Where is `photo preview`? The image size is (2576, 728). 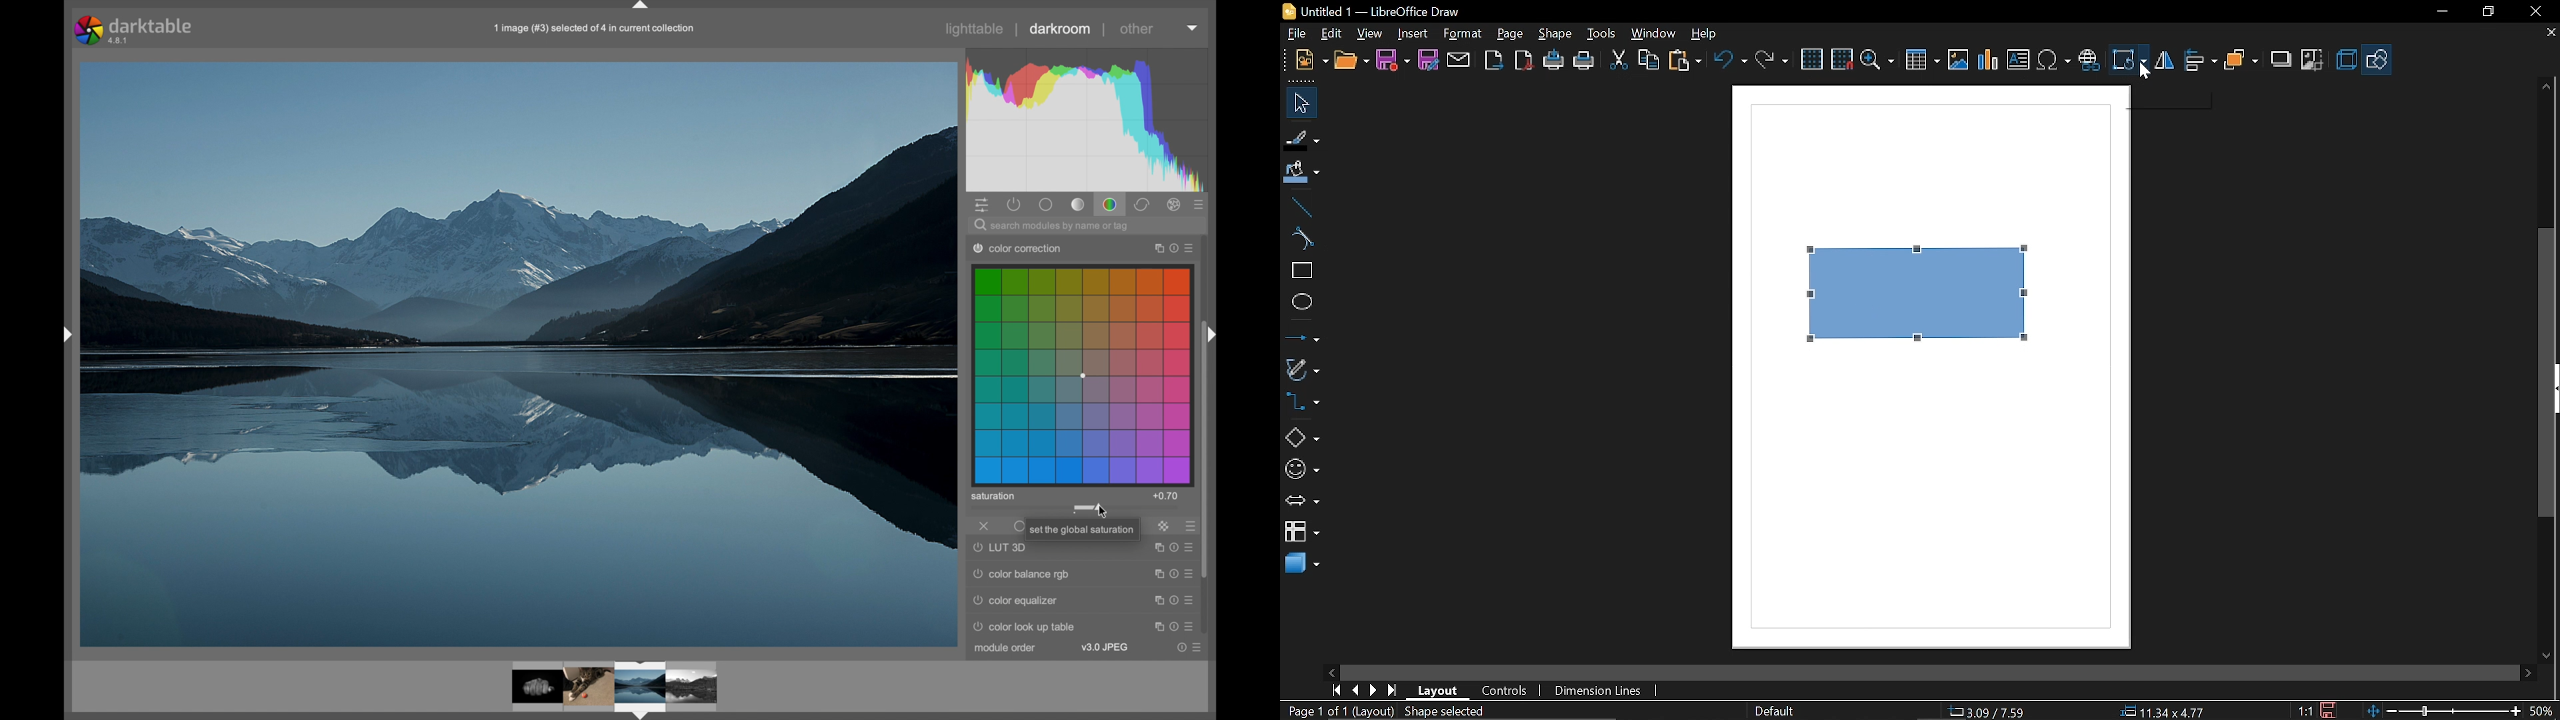 photo preview is located at coordinates (531, 689).